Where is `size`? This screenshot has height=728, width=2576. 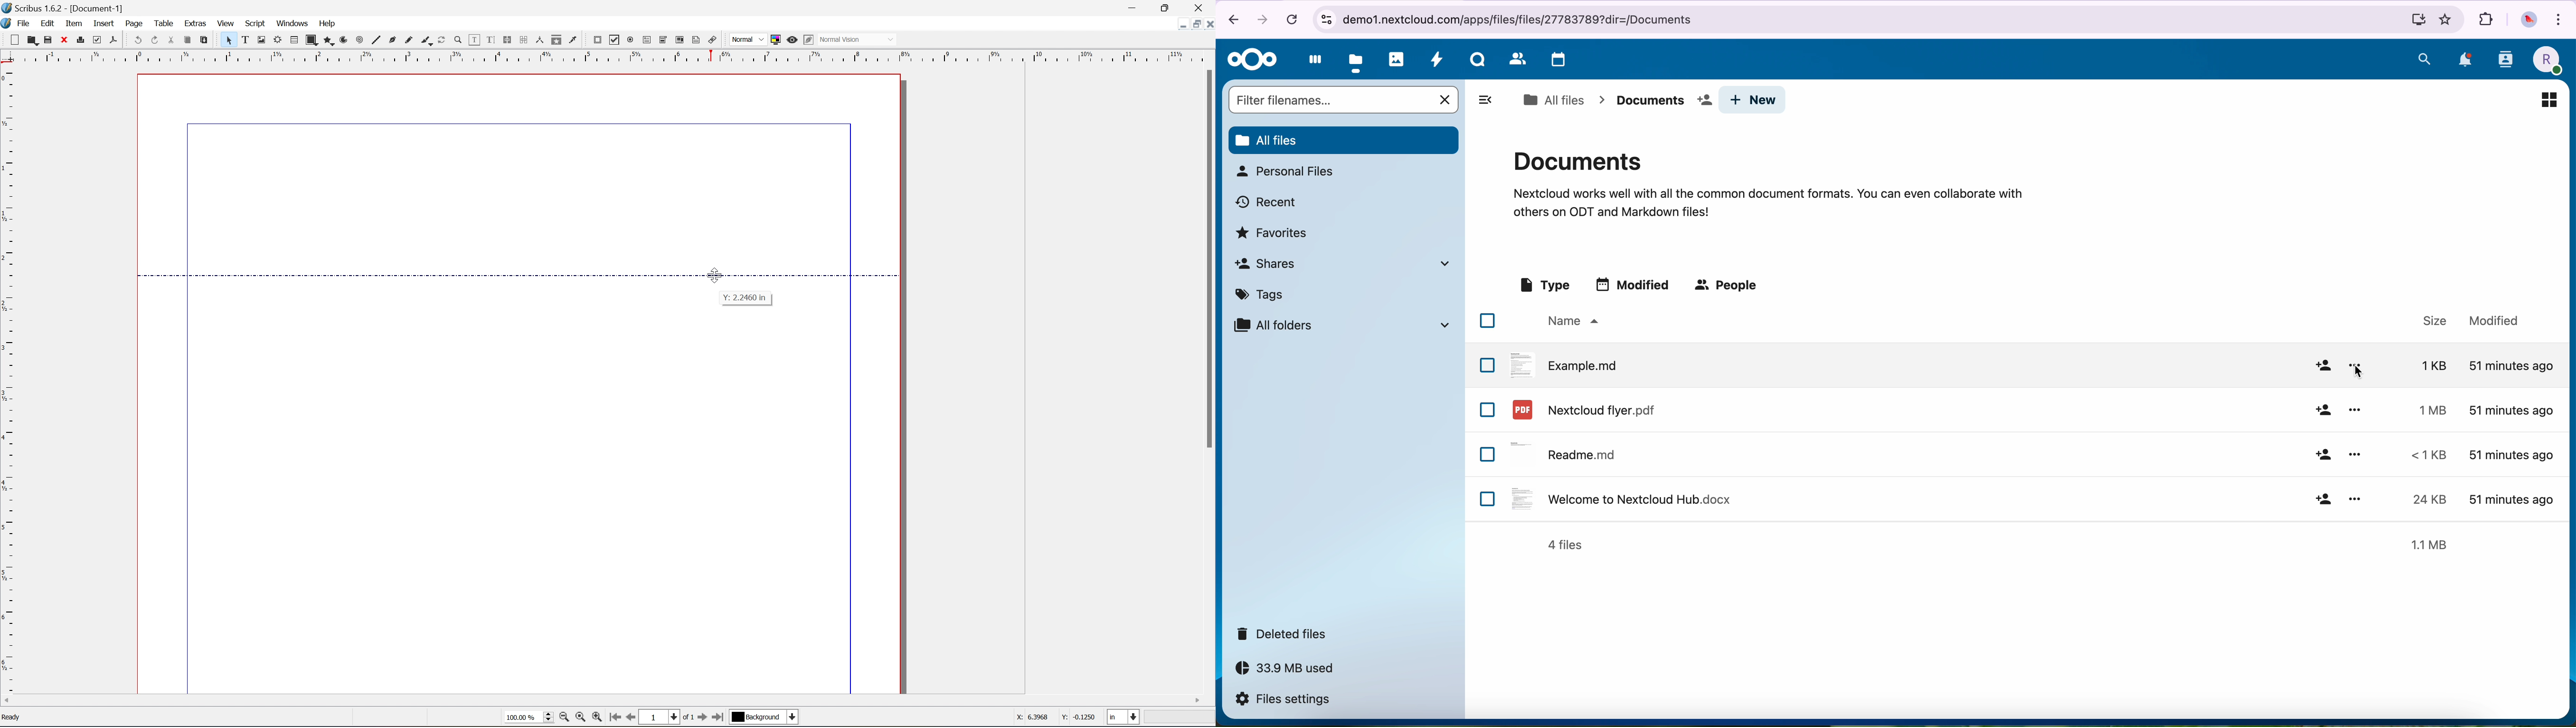
size is located at coordinates (2430, 544).